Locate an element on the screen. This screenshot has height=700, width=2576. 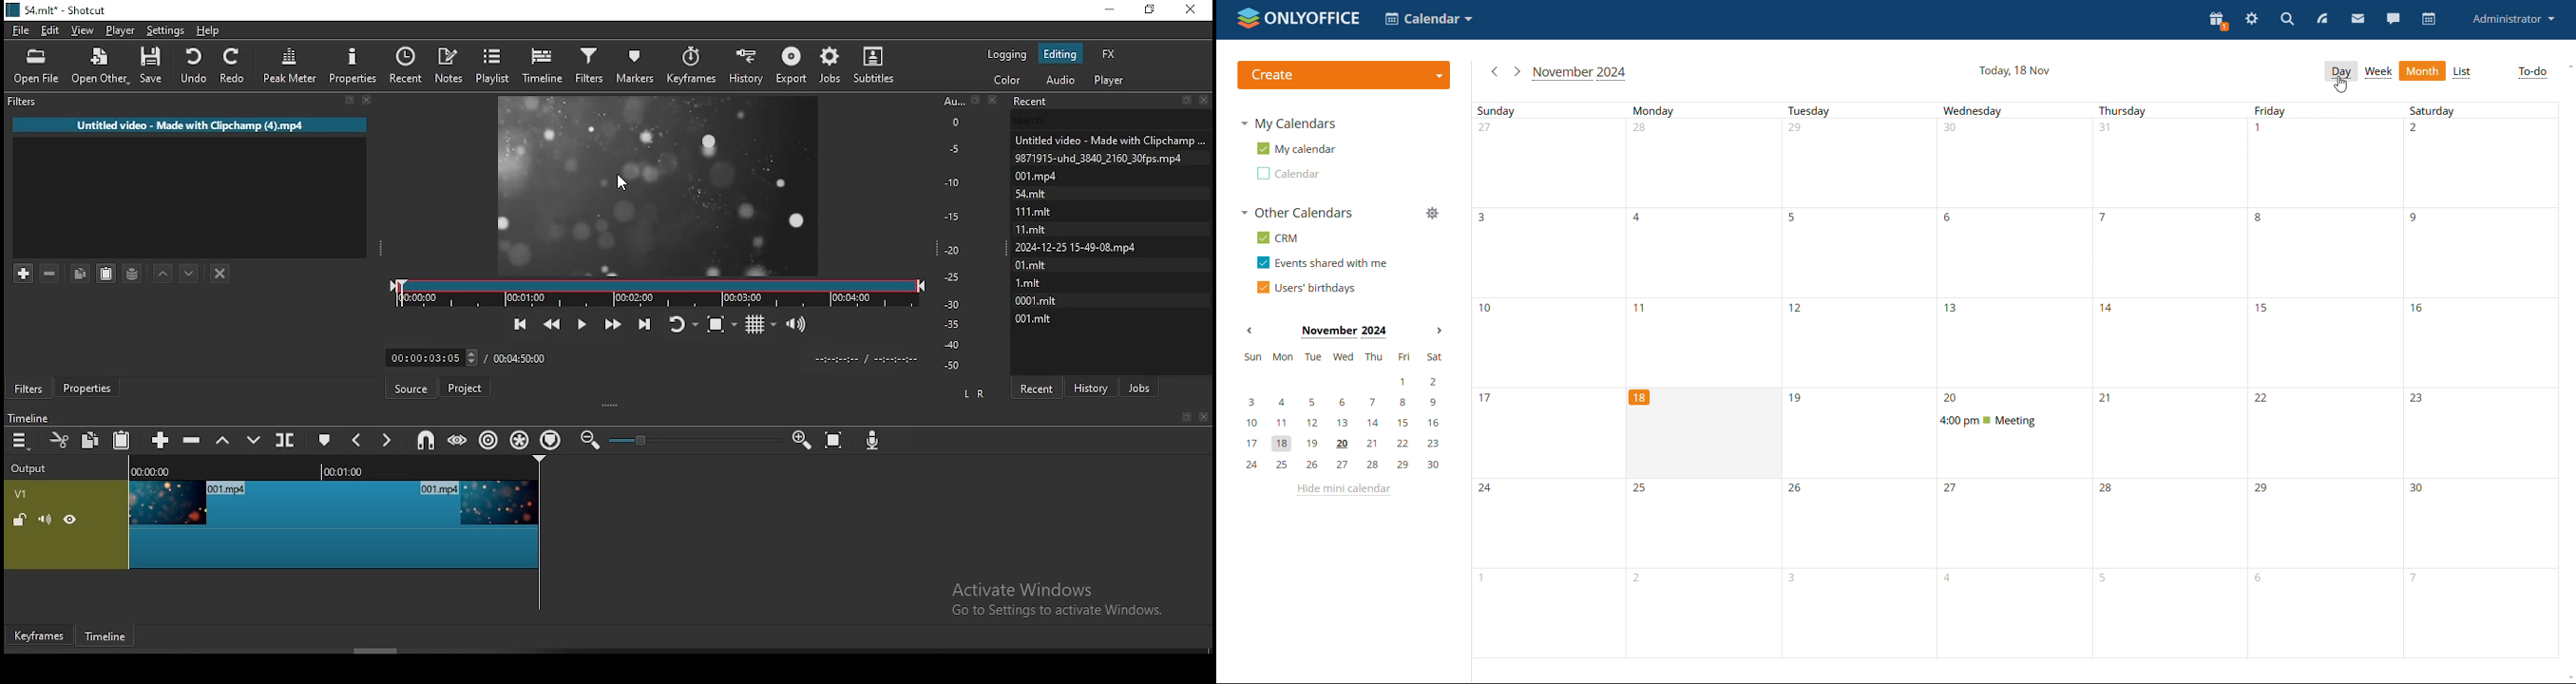
zoom in or zoom out bar is located at coordinates (695, 439).